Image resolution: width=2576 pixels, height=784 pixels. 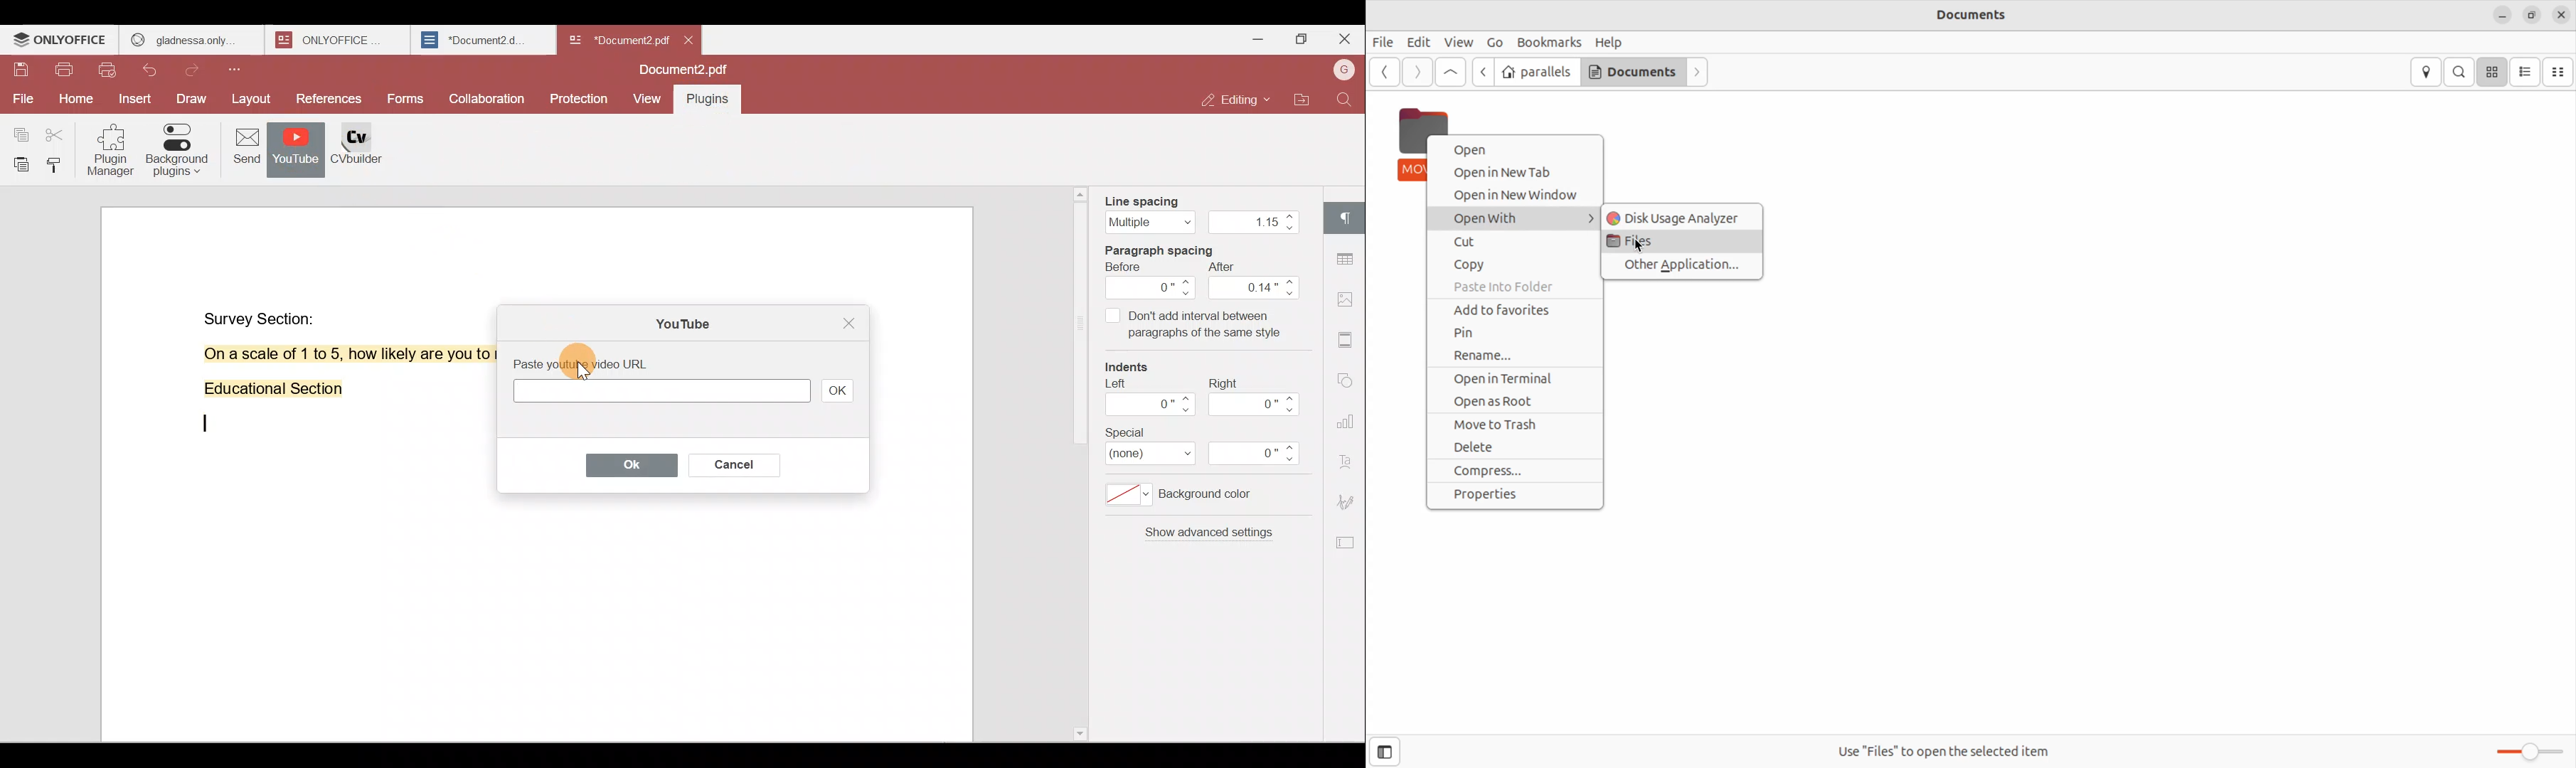 What do you see at coordinates (846, 324) in the screenshot?
I see `Close` at bounding box center [846, 324].